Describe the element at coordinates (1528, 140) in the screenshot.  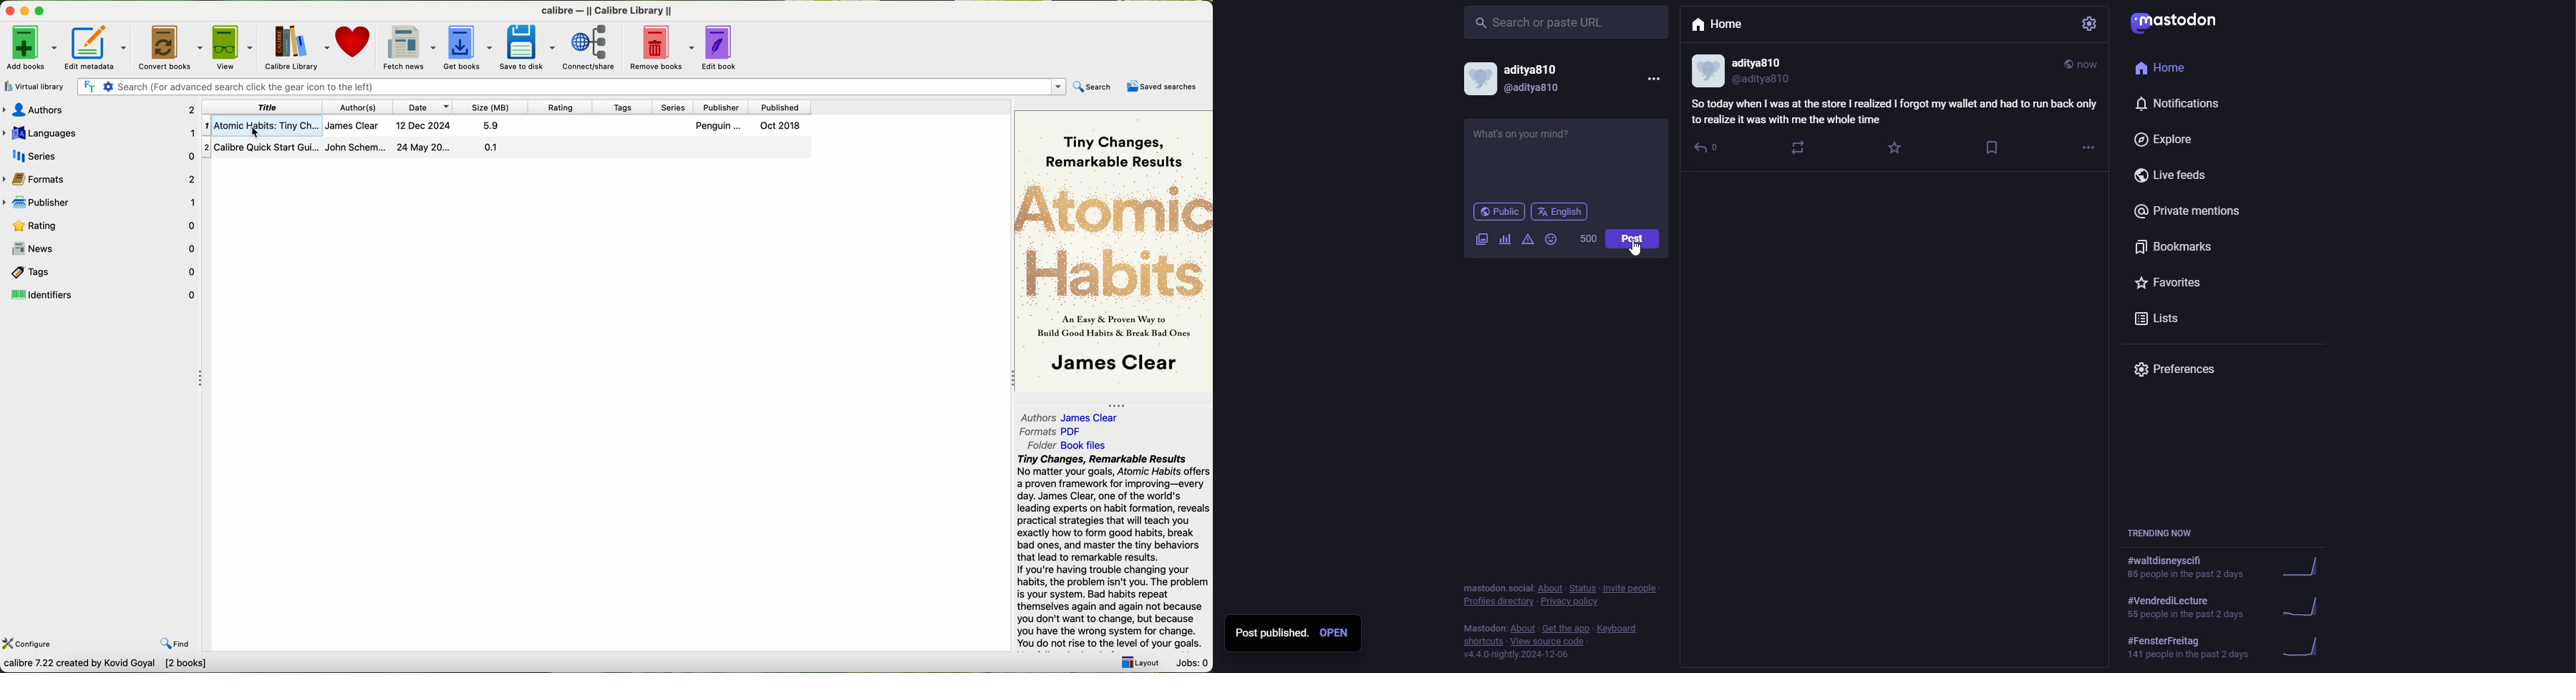
I see `type` at that location.